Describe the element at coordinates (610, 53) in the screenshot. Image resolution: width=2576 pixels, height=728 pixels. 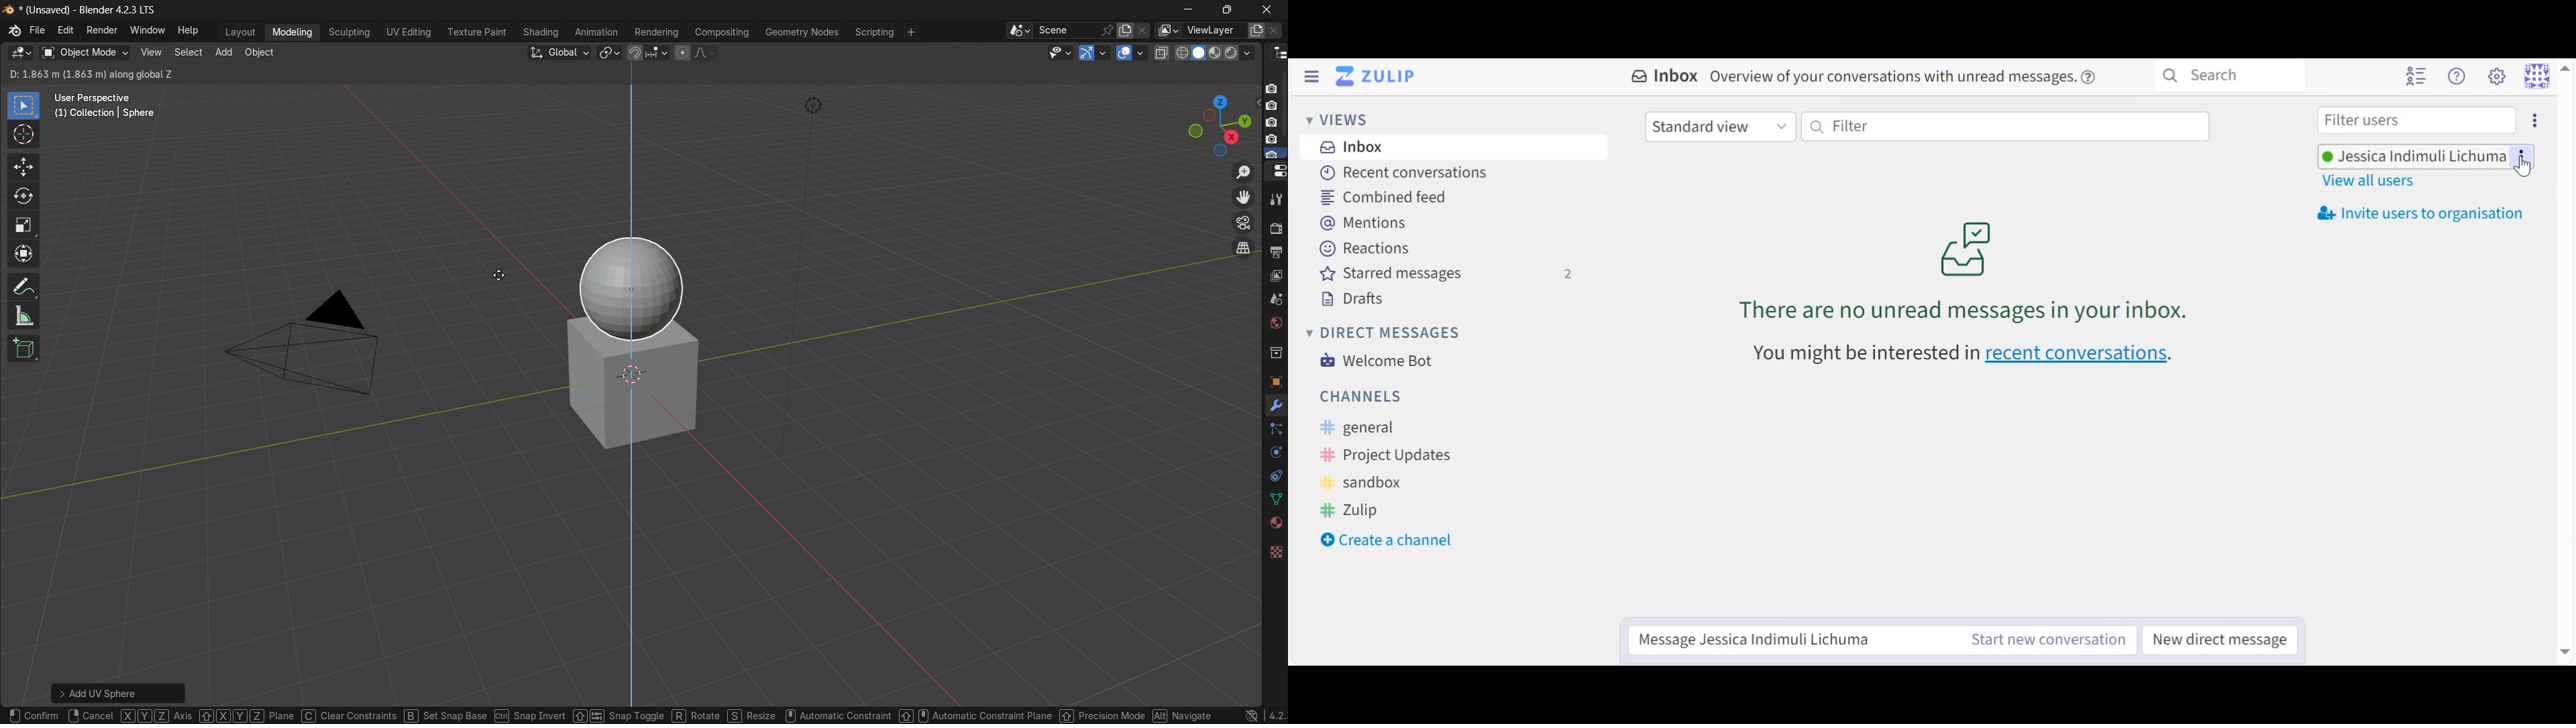
I see `transform pivot table` at that location.